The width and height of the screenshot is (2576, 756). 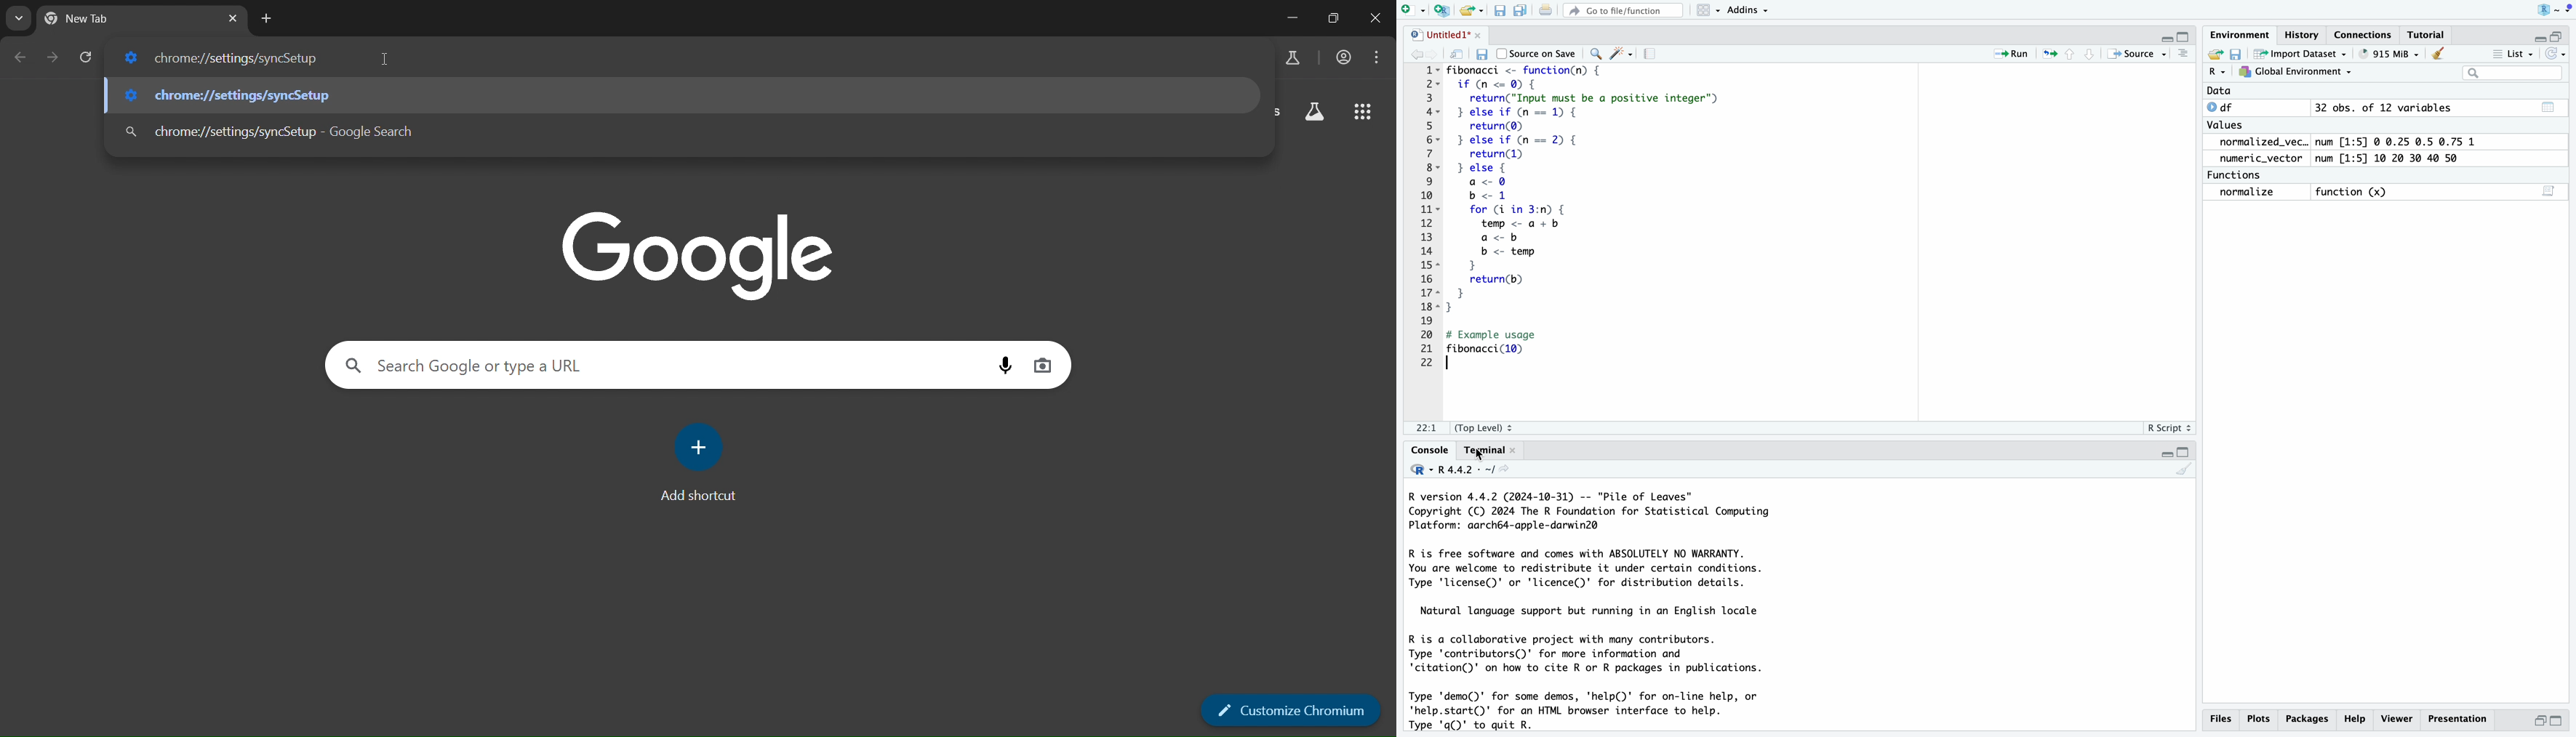 I want to click on function (x), so click(x=2354, y=190).